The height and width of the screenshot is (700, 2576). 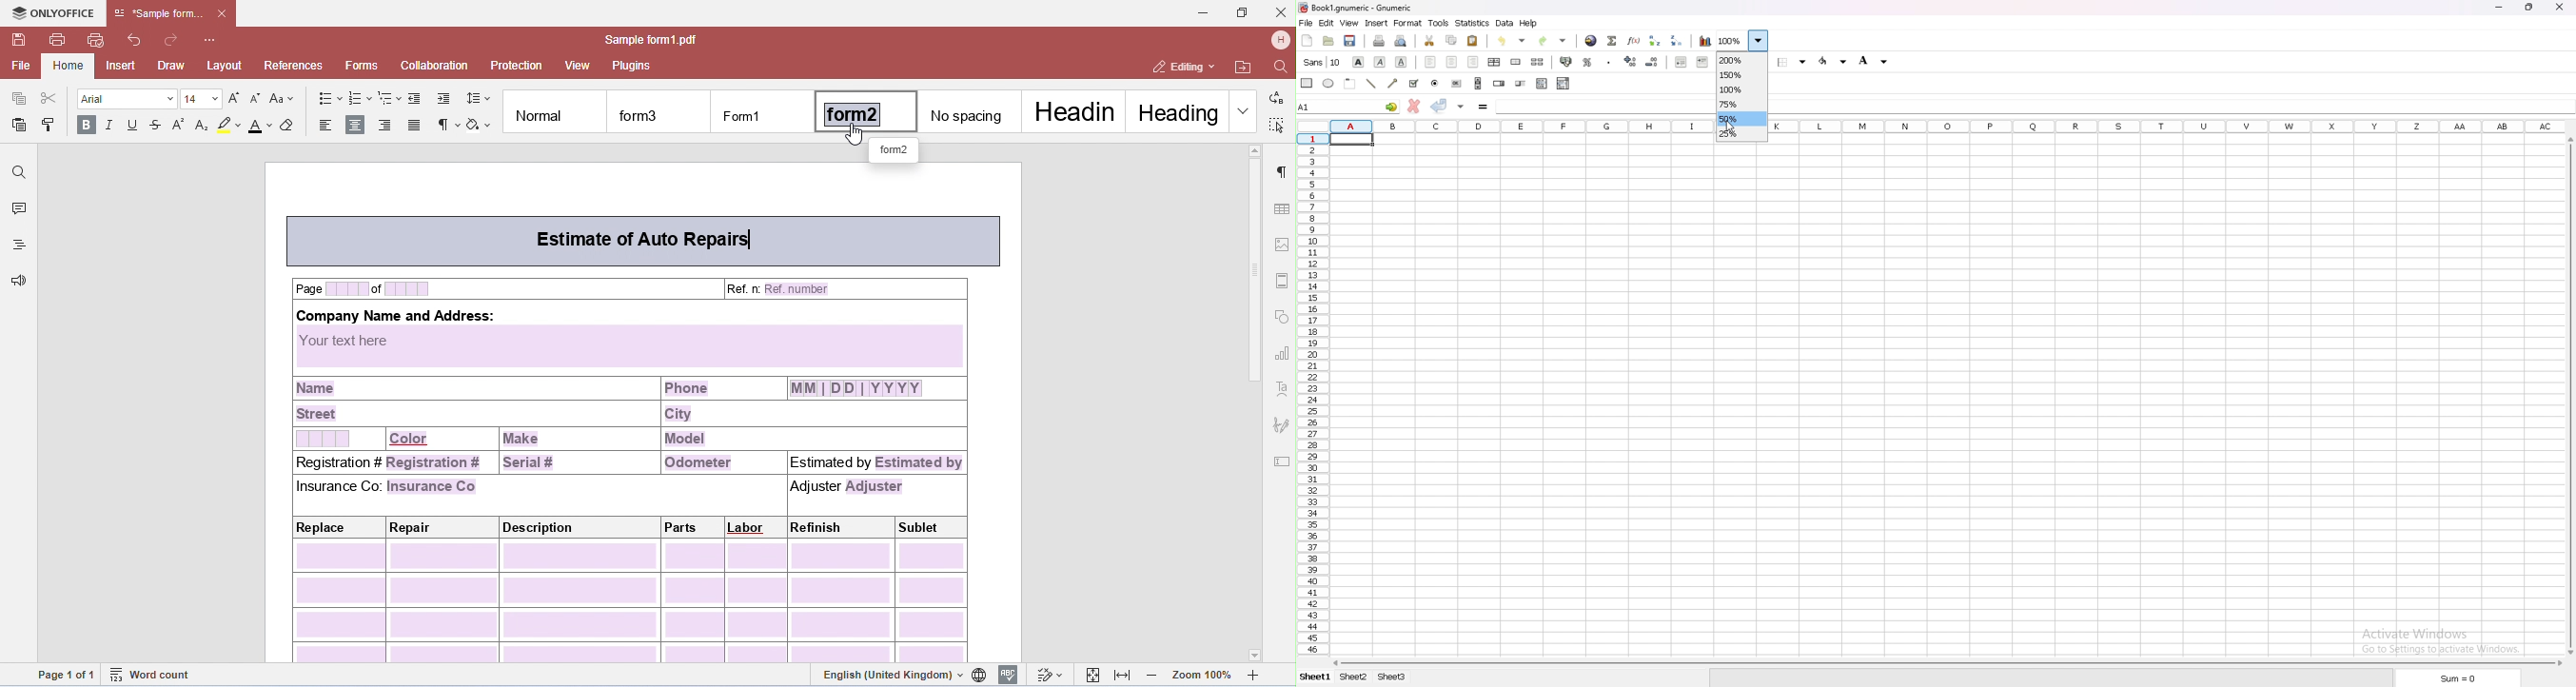 What do you see at coordinates (1439, 105) in the screenshot?
I see `accept changes` at bounding box center [1439, 105].